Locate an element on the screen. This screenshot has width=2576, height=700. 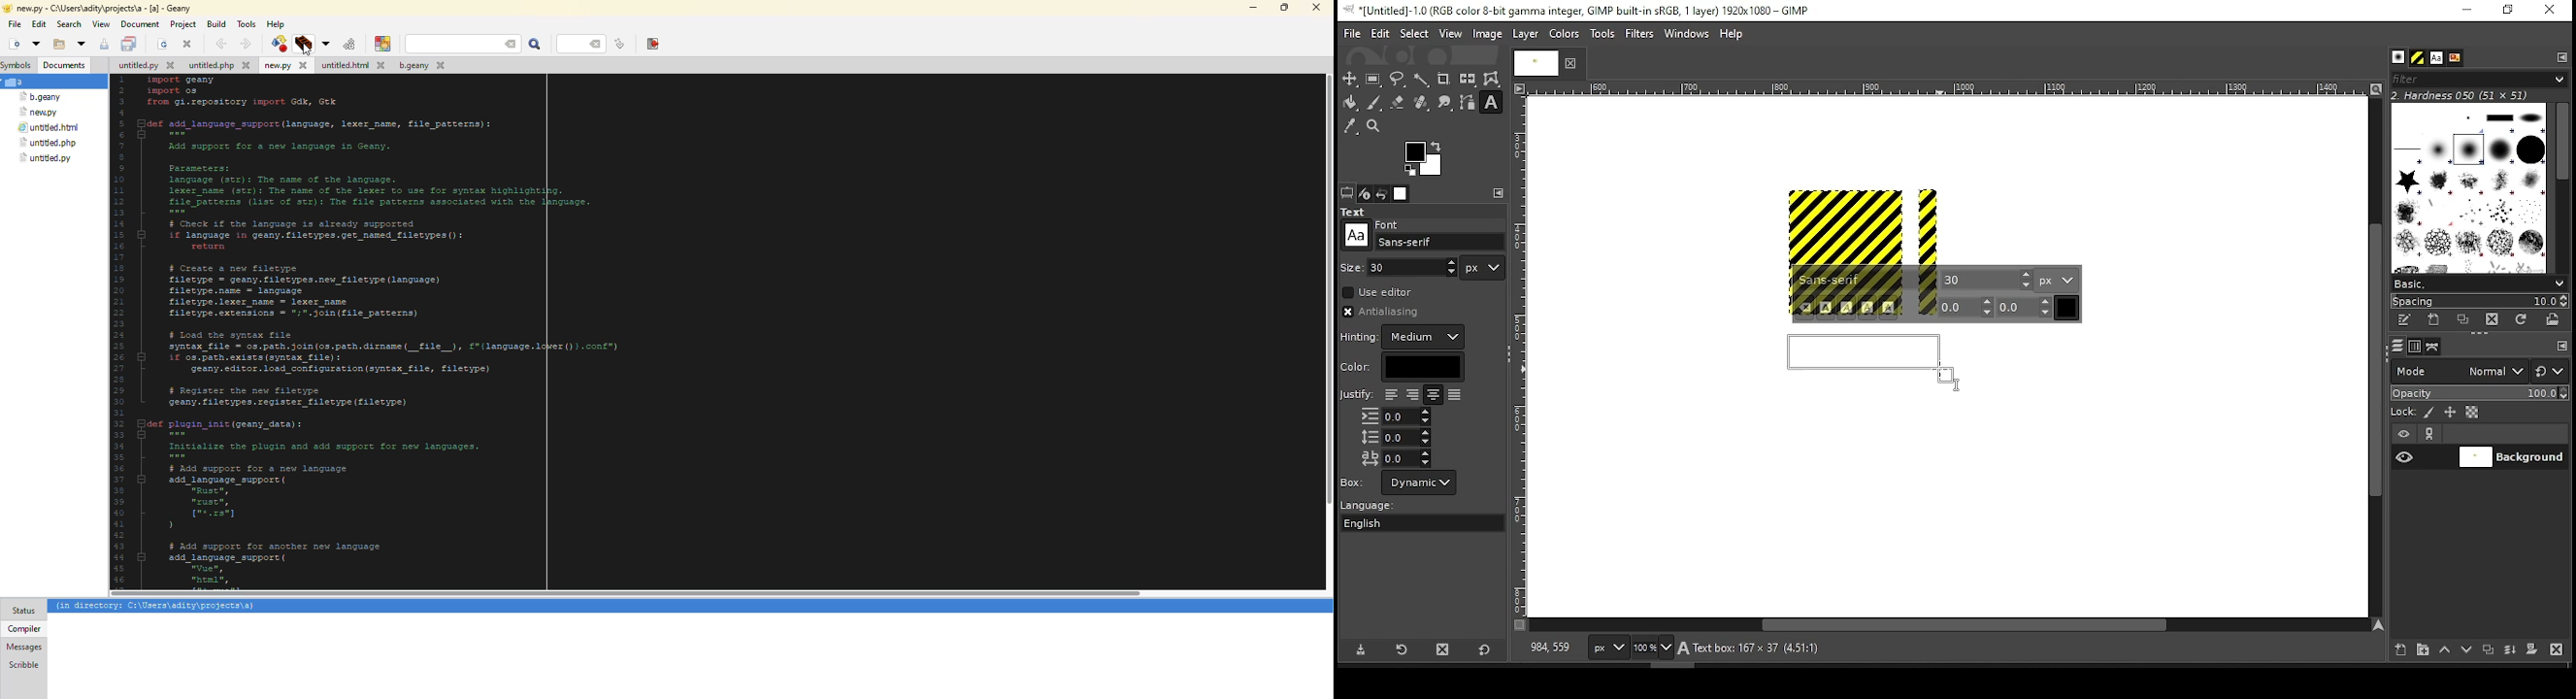
mode is located at coordinates (2459, 373).